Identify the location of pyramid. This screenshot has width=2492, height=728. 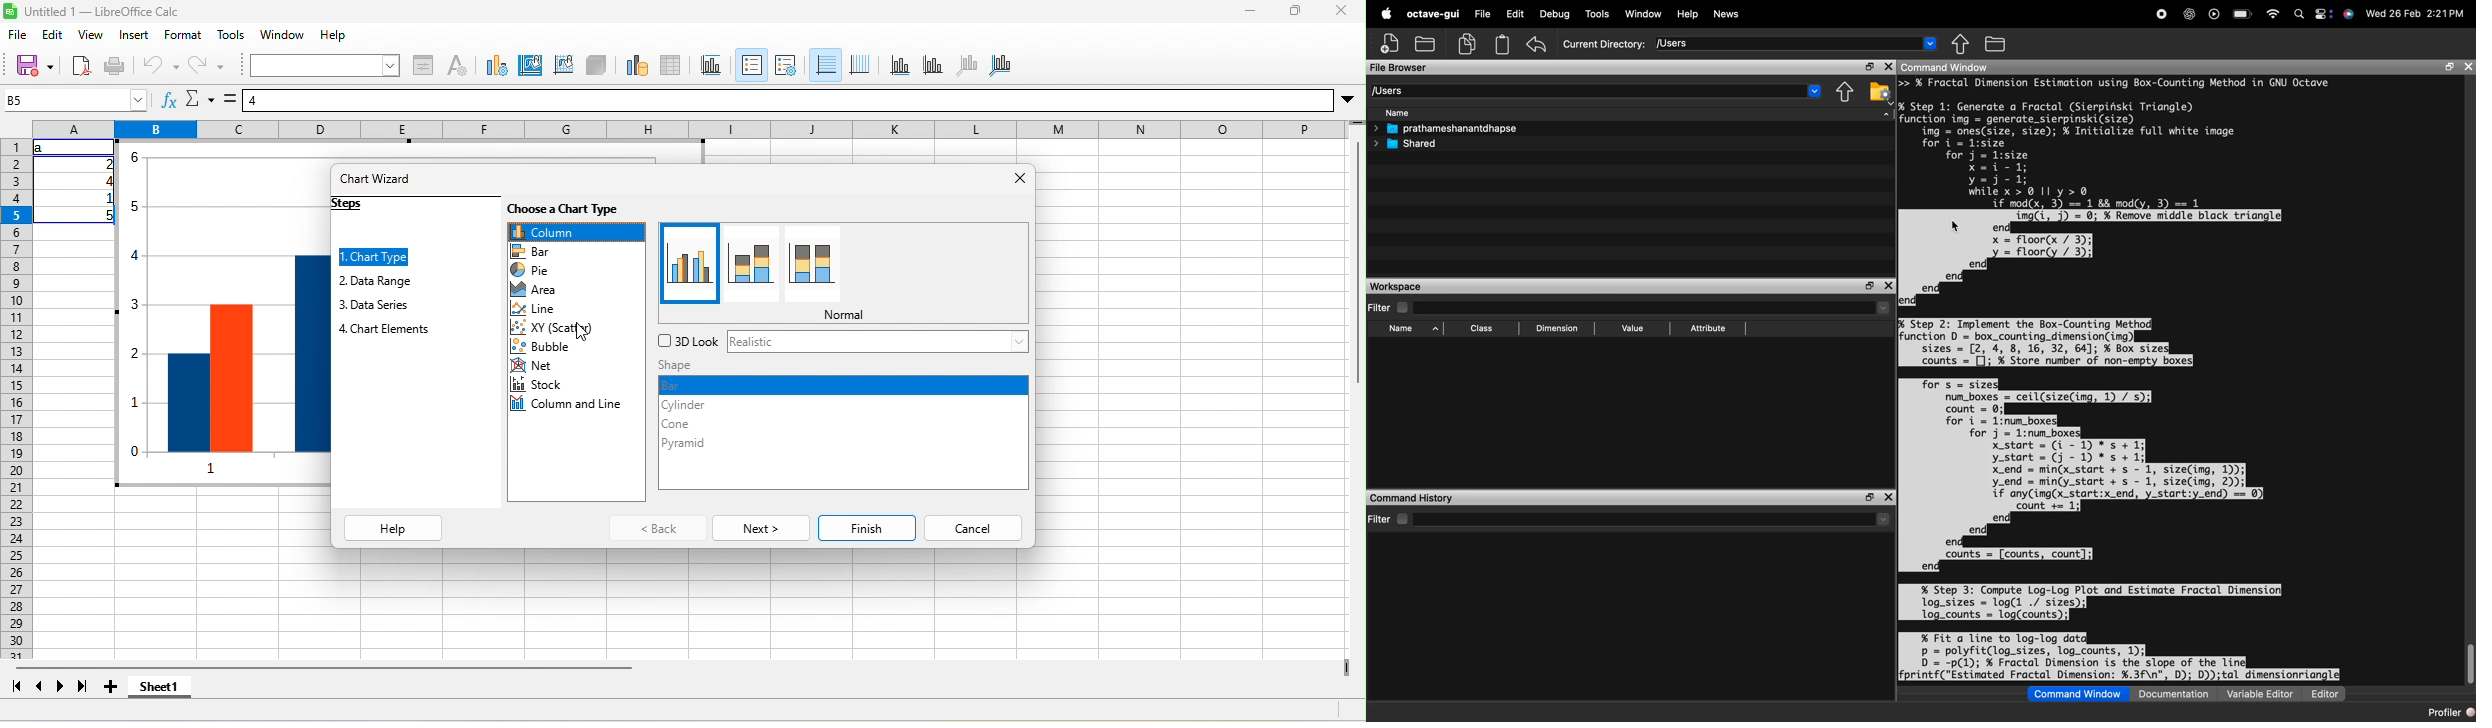
(685, 443).